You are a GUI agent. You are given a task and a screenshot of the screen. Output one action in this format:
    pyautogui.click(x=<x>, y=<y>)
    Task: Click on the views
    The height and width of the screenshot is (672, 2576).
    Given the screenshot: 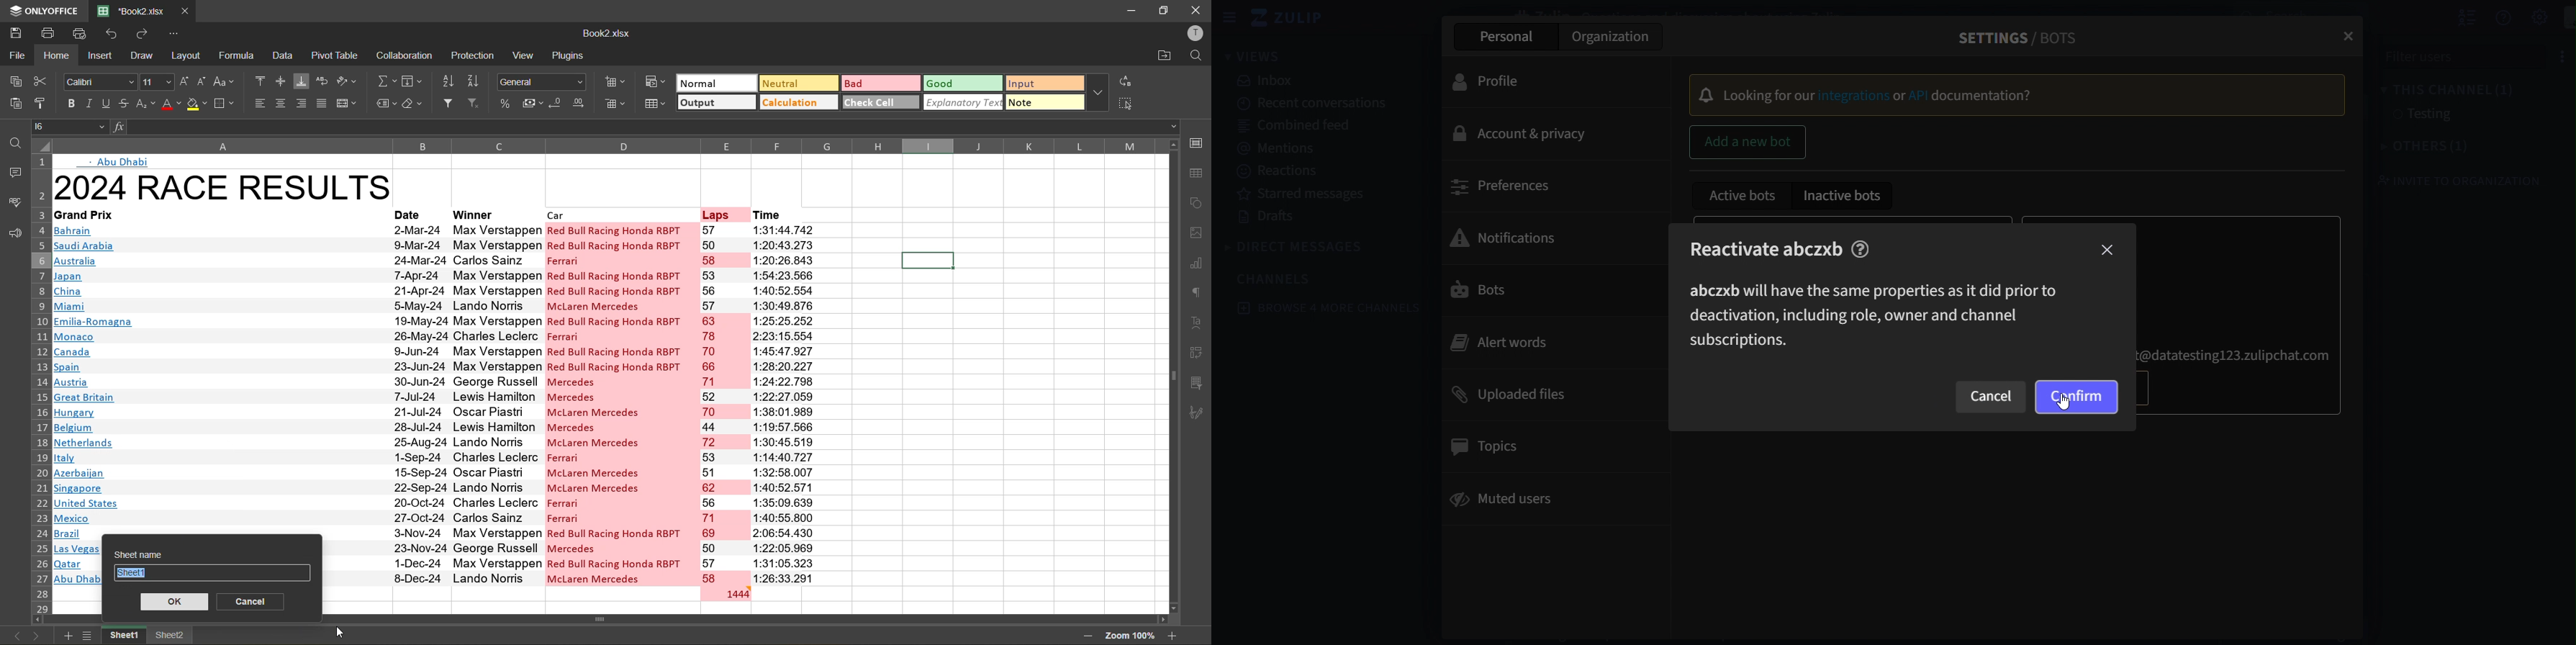 What is the action you would take?
    pyautogui.click(x=1257, y=57)
    